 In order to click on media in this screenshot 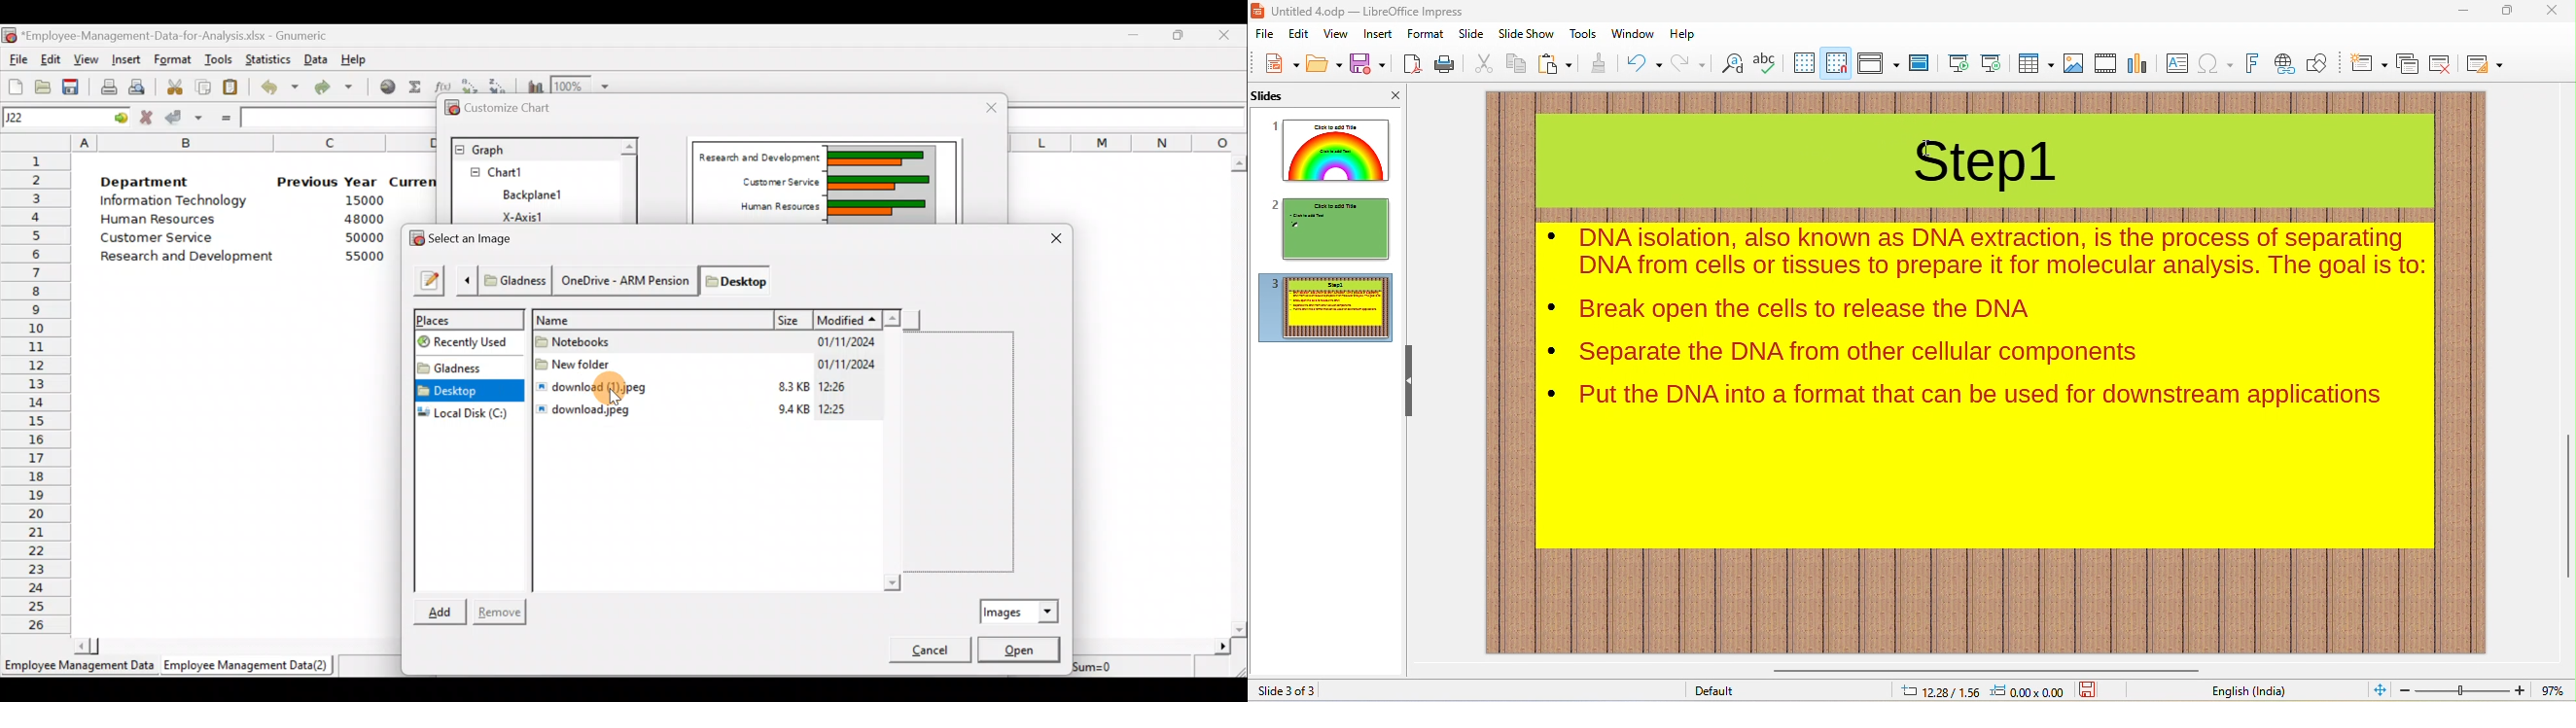, I will do `click(2102, 62)`.